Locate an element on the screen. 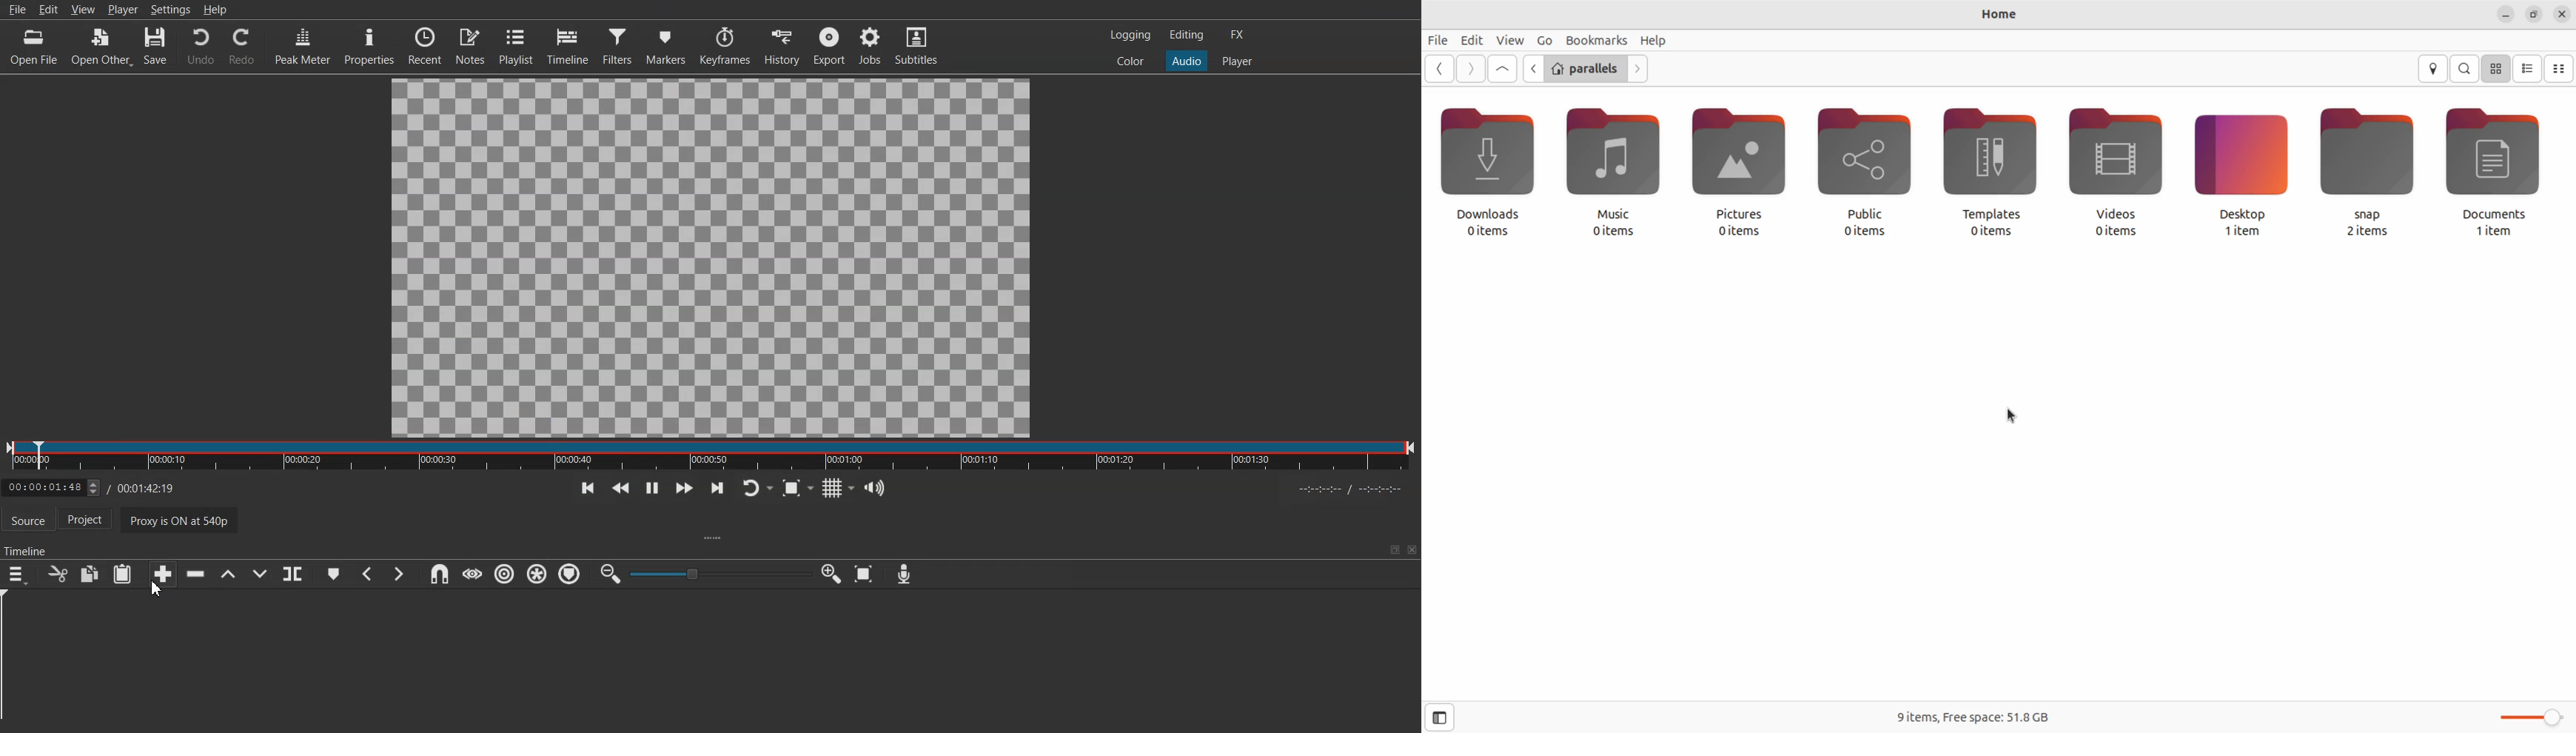 This screenshot has height=756, width=2576. Paste is located at coordinates (122, 574).